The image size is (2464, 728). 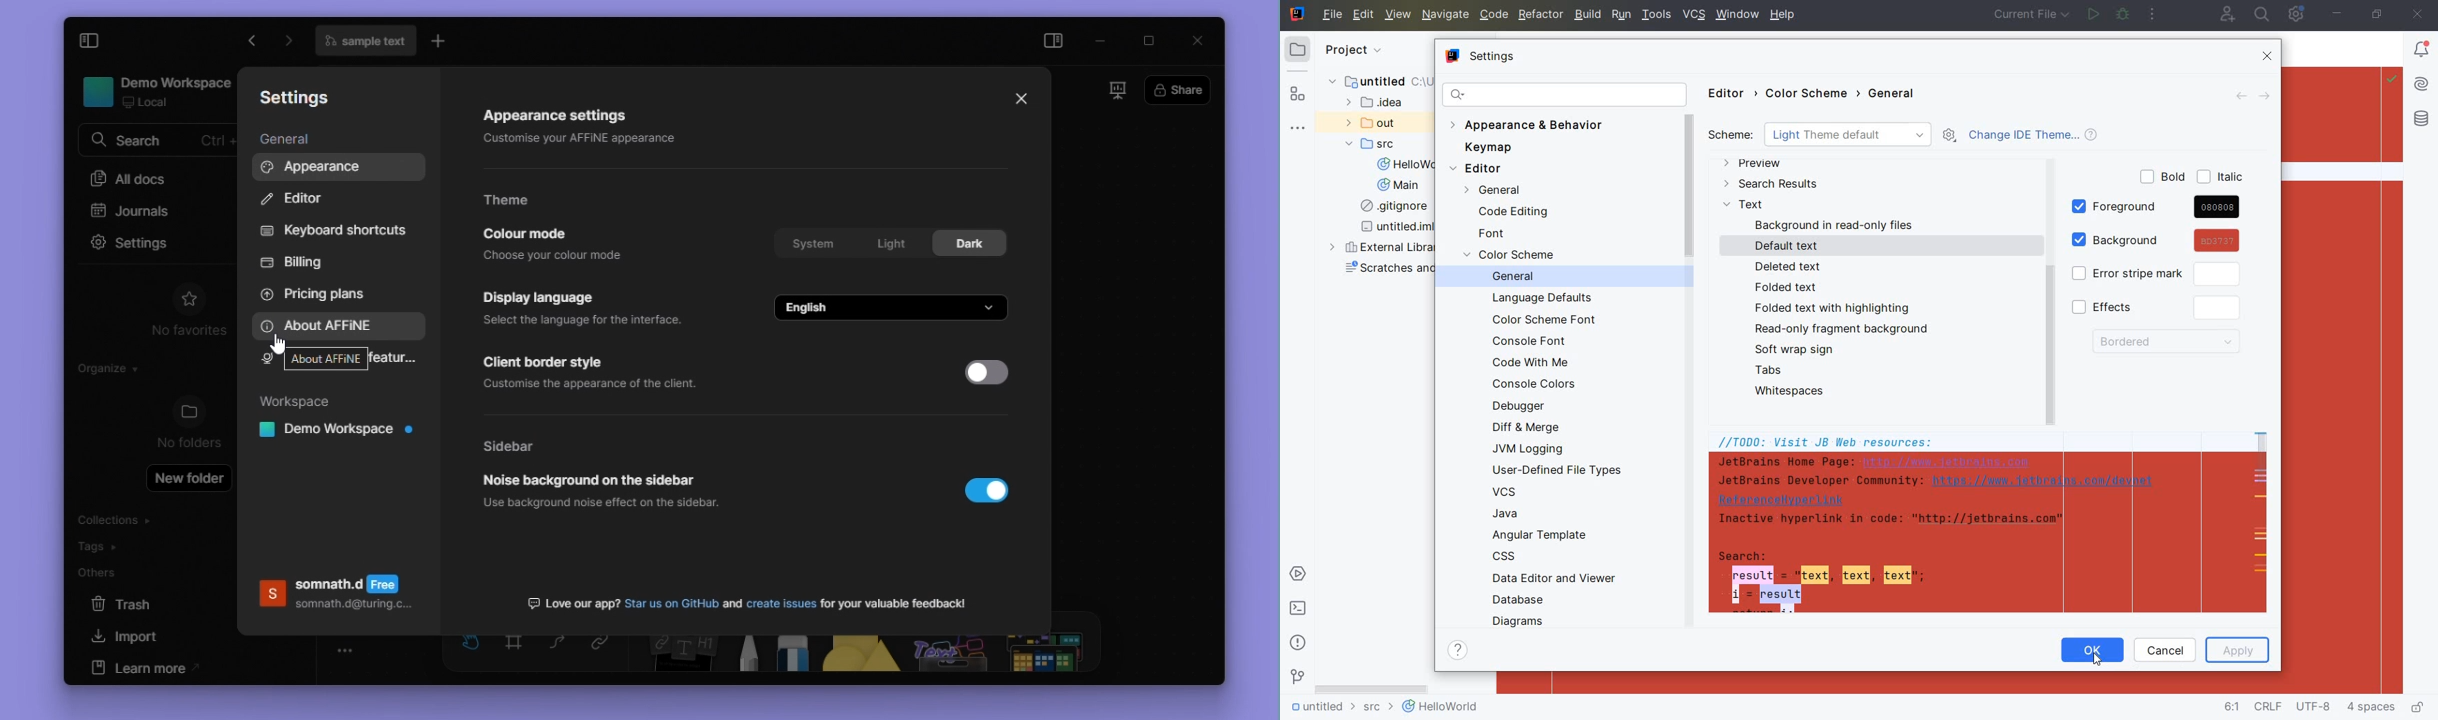 What do you see at coordinates (301, 98) in the screenshot?
I see `Settings` at bounding box center [301, 98].